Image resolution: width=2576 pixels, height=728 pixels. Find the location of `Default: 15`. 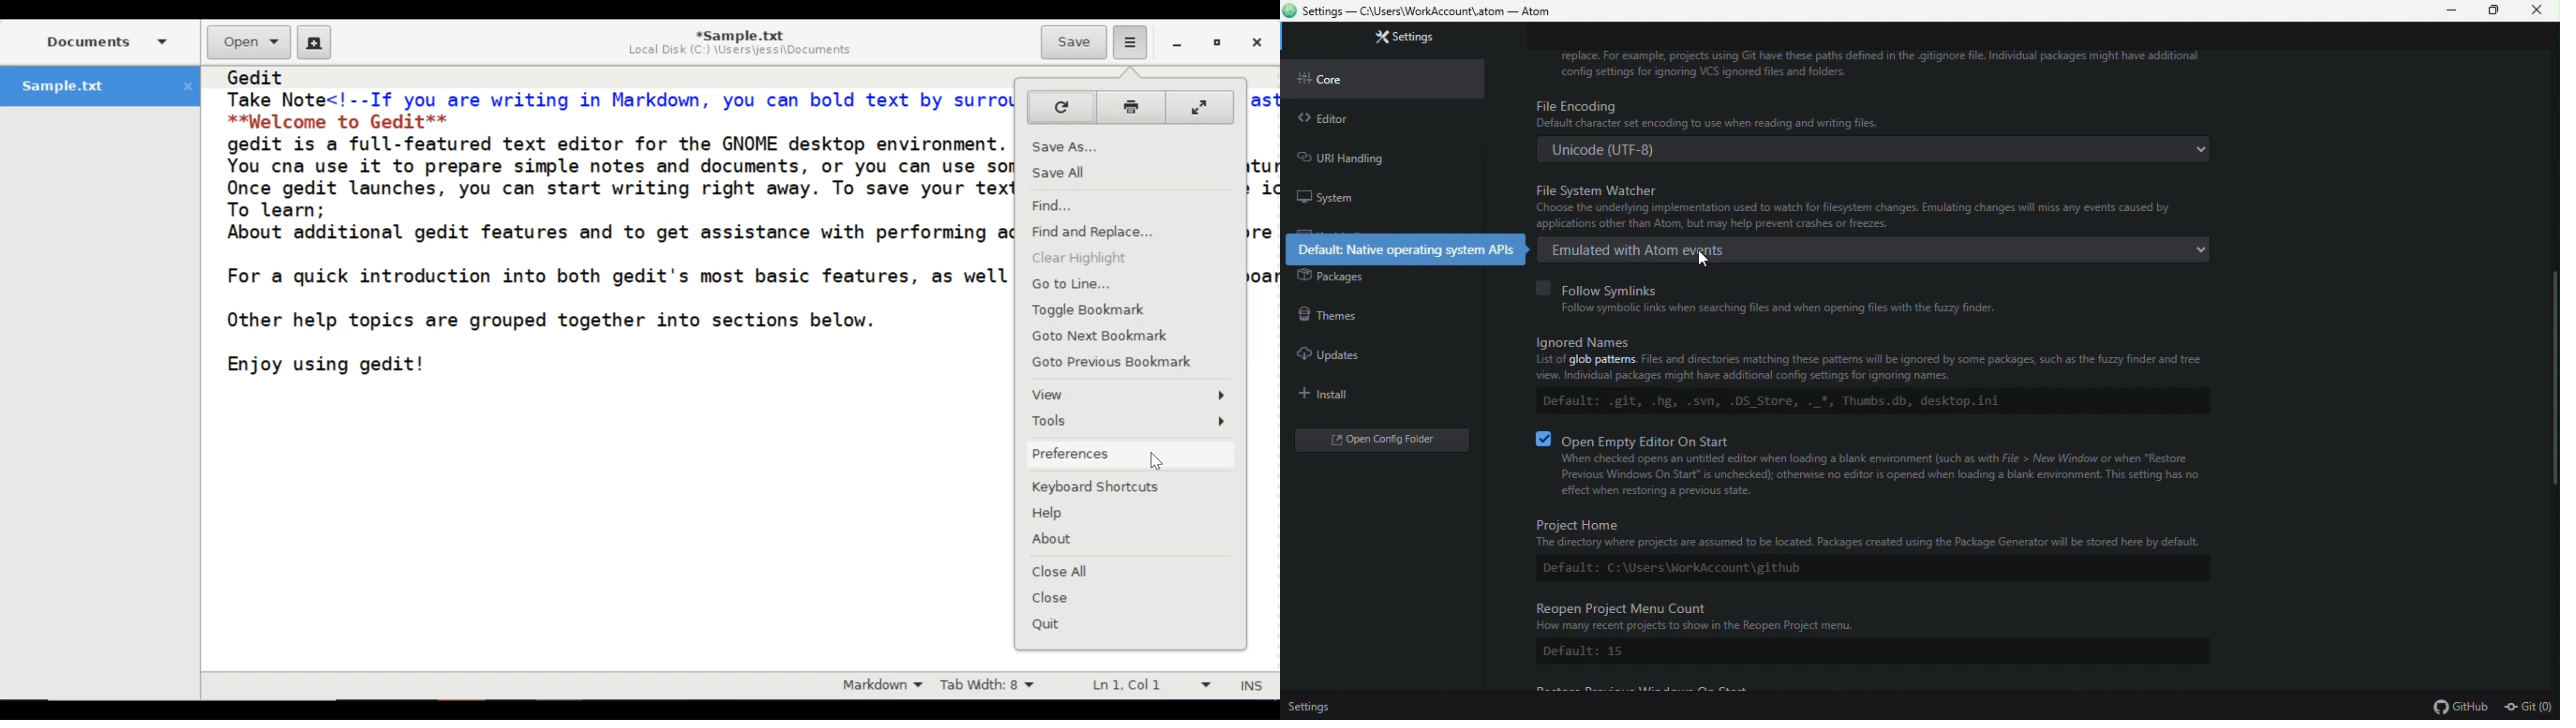

Default: 15 is located at coordinates (1588, 654).